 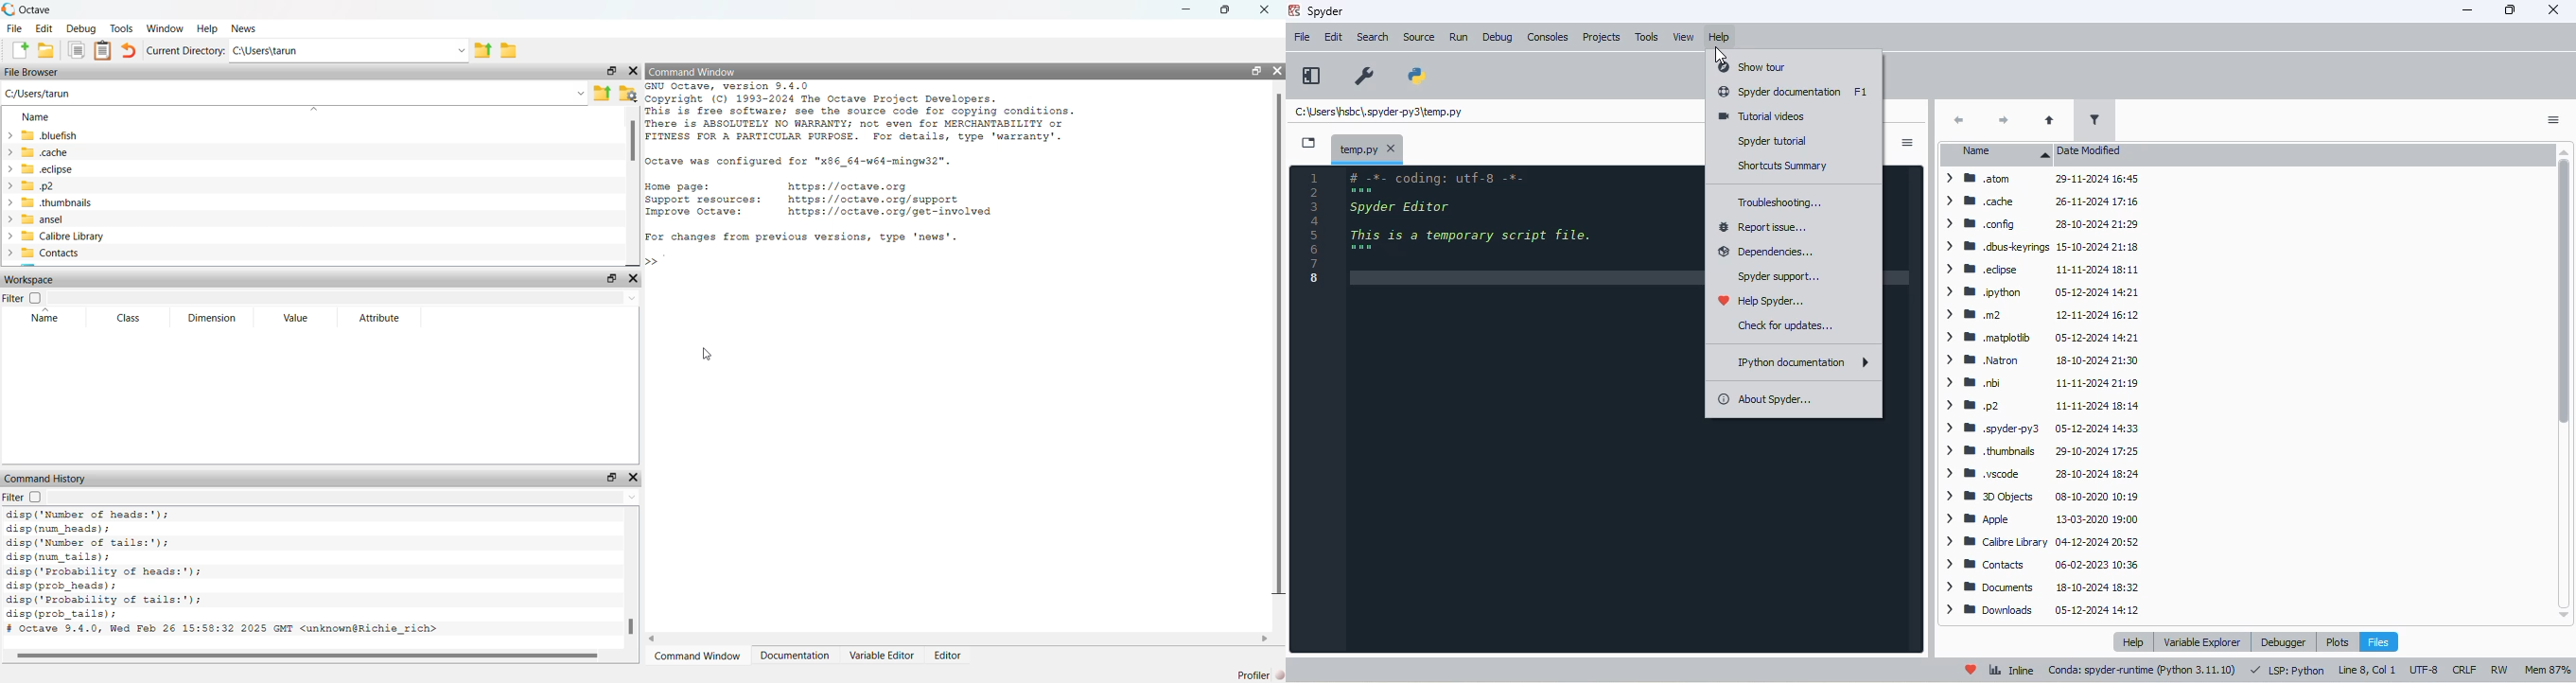 I want to click on > mm .m2 12-11-2024 16:12, so click(x=2041, y=313).